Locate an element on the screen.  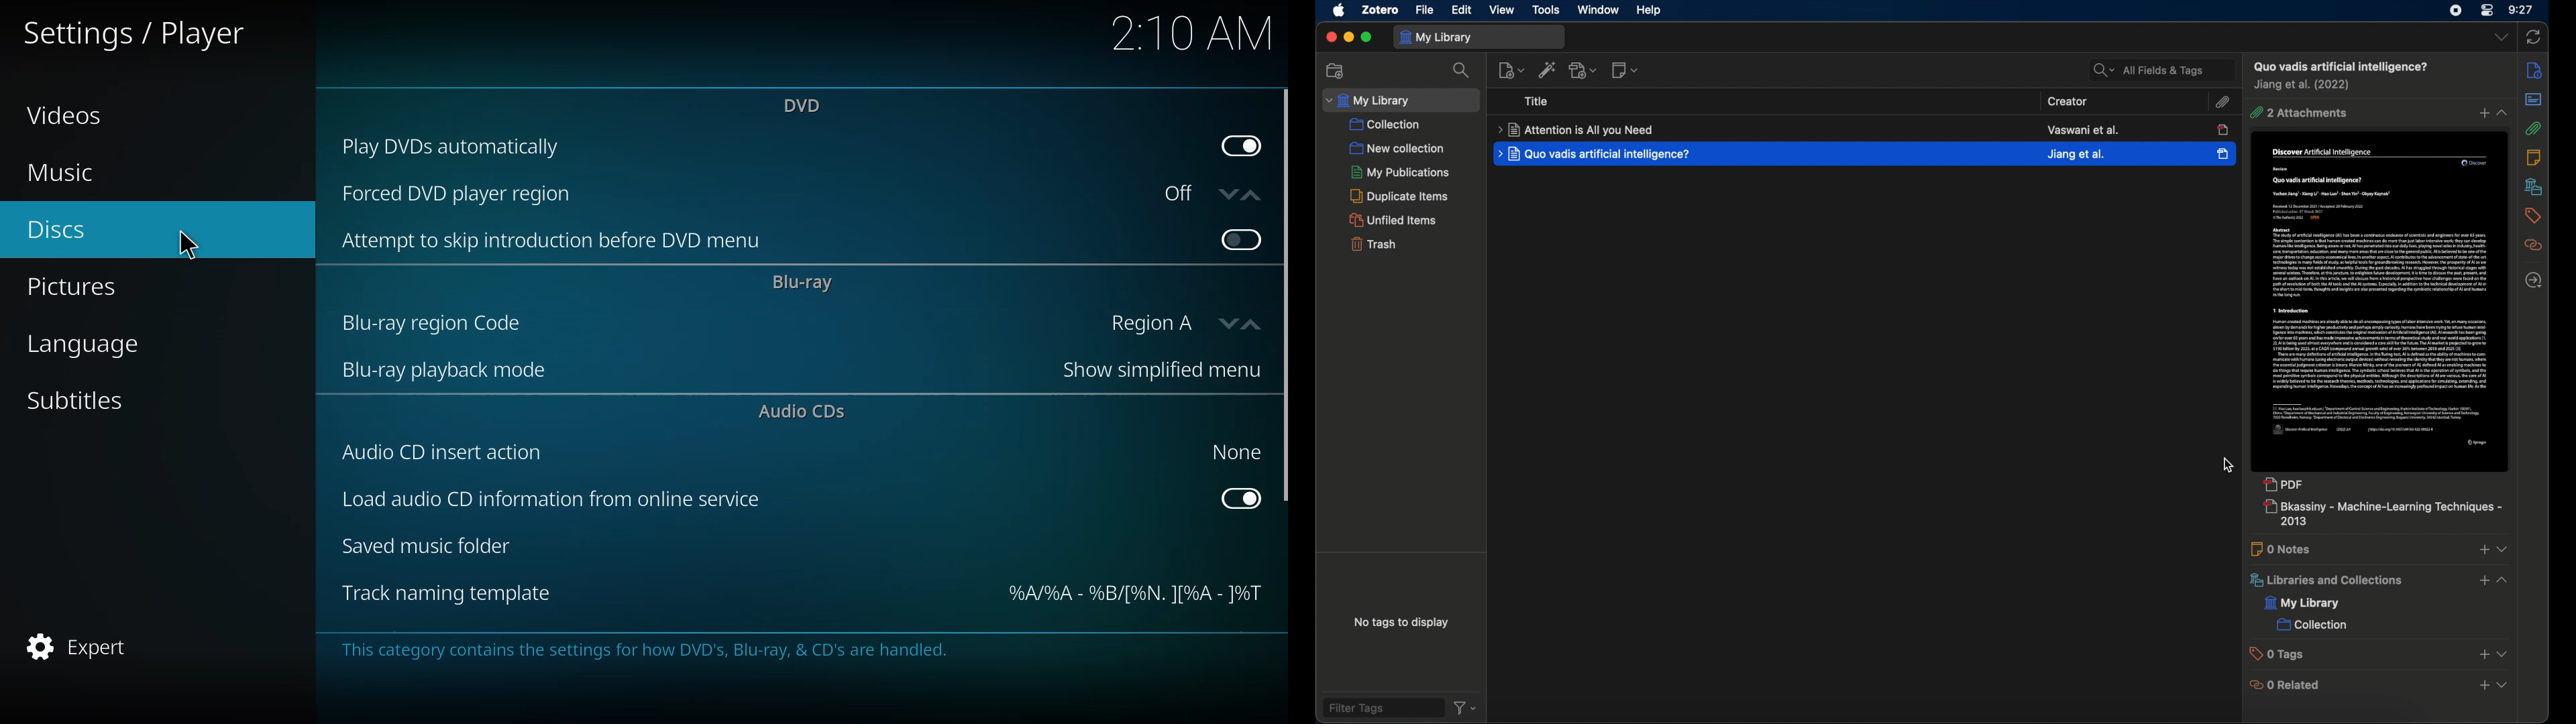
subtitles is located at coordinates (79, 404).